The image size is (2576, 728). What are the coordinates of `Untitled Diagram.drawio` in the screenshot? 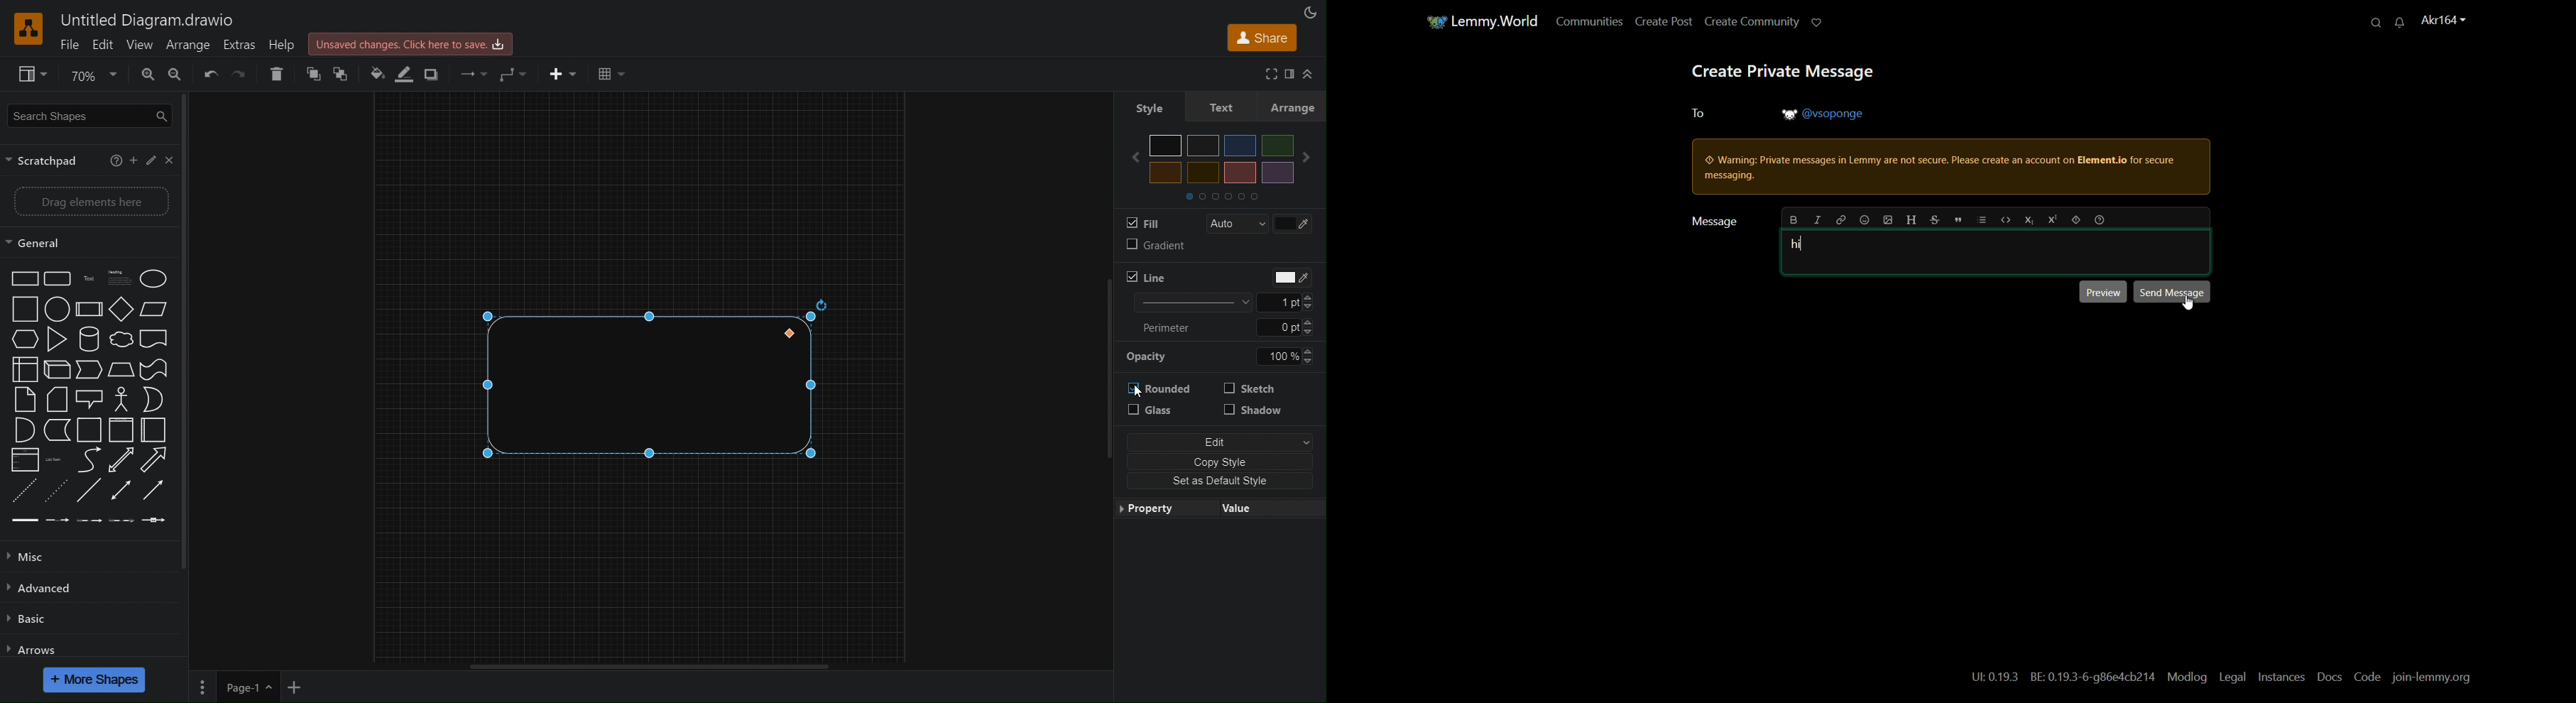 It's located at (149, 20).